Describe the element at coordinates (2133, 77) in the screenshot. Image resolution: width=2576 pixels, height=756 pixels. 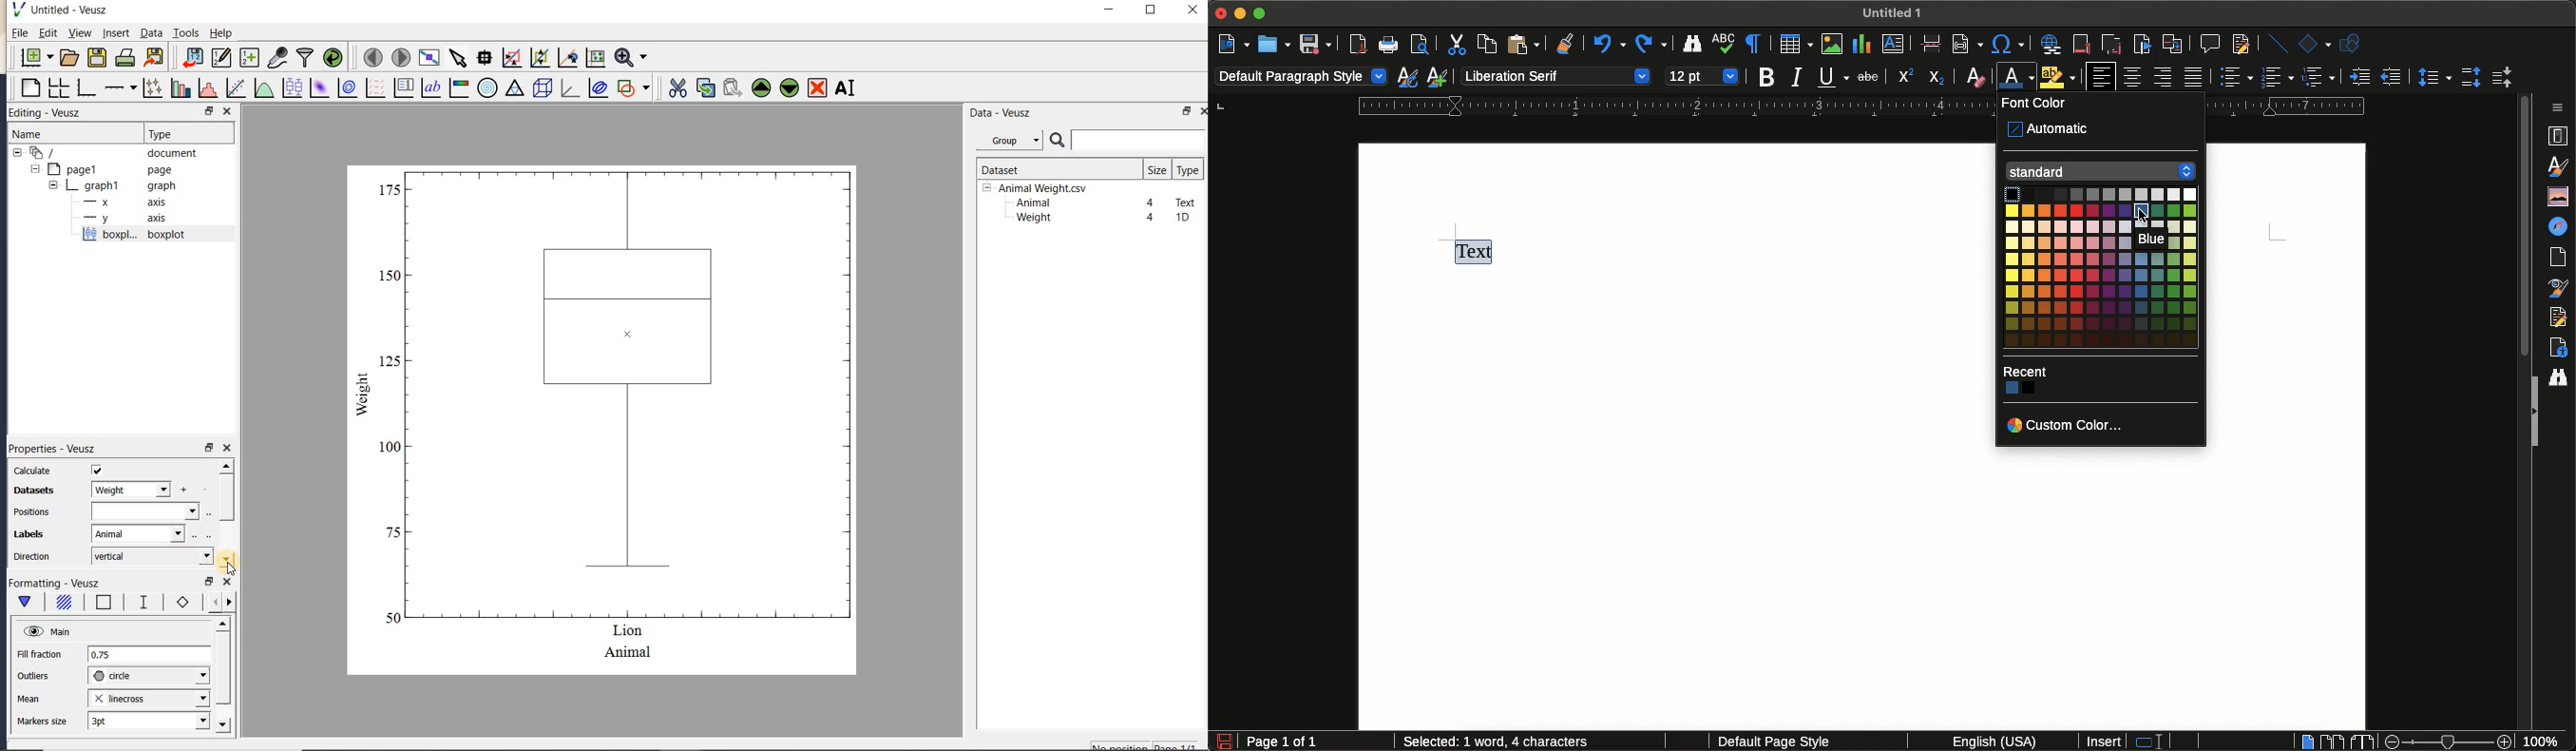
I see `Center vertically ` at that location.